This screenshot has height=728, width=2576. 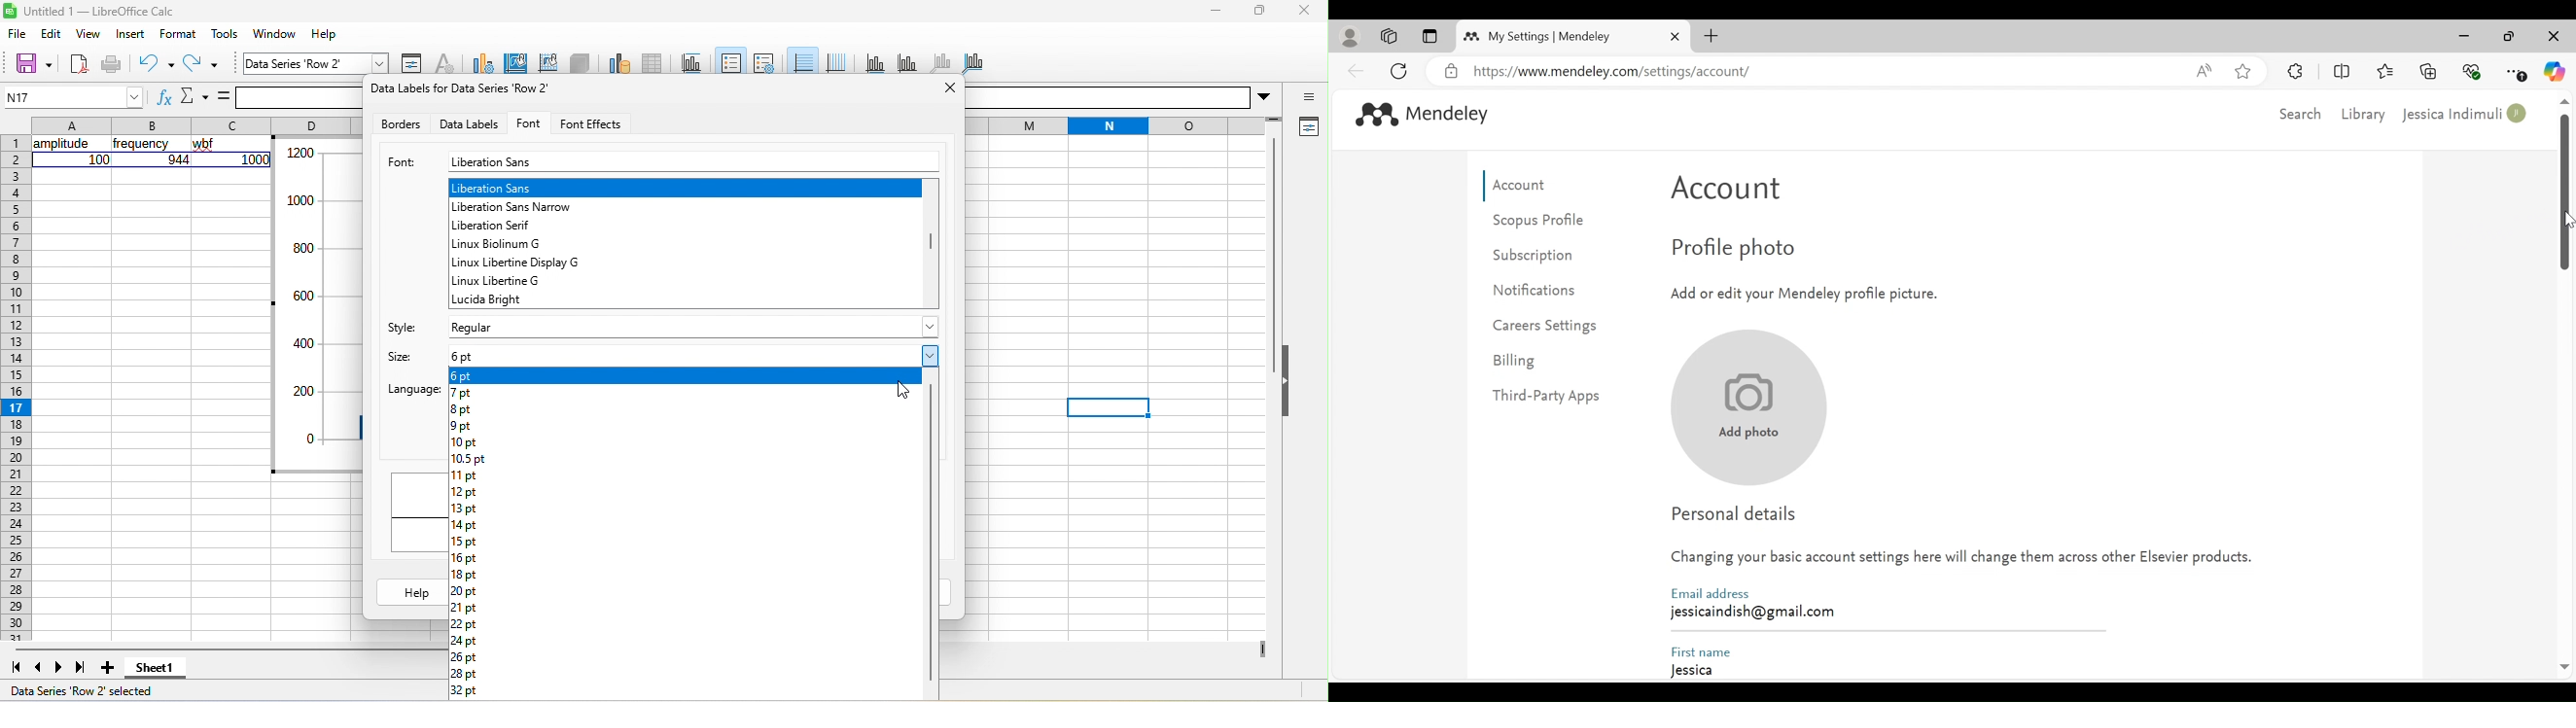 What do you see at coordinates (512, 245) in the screenshot?
I see `linux biolinum g` at bounding box center [512, 245].